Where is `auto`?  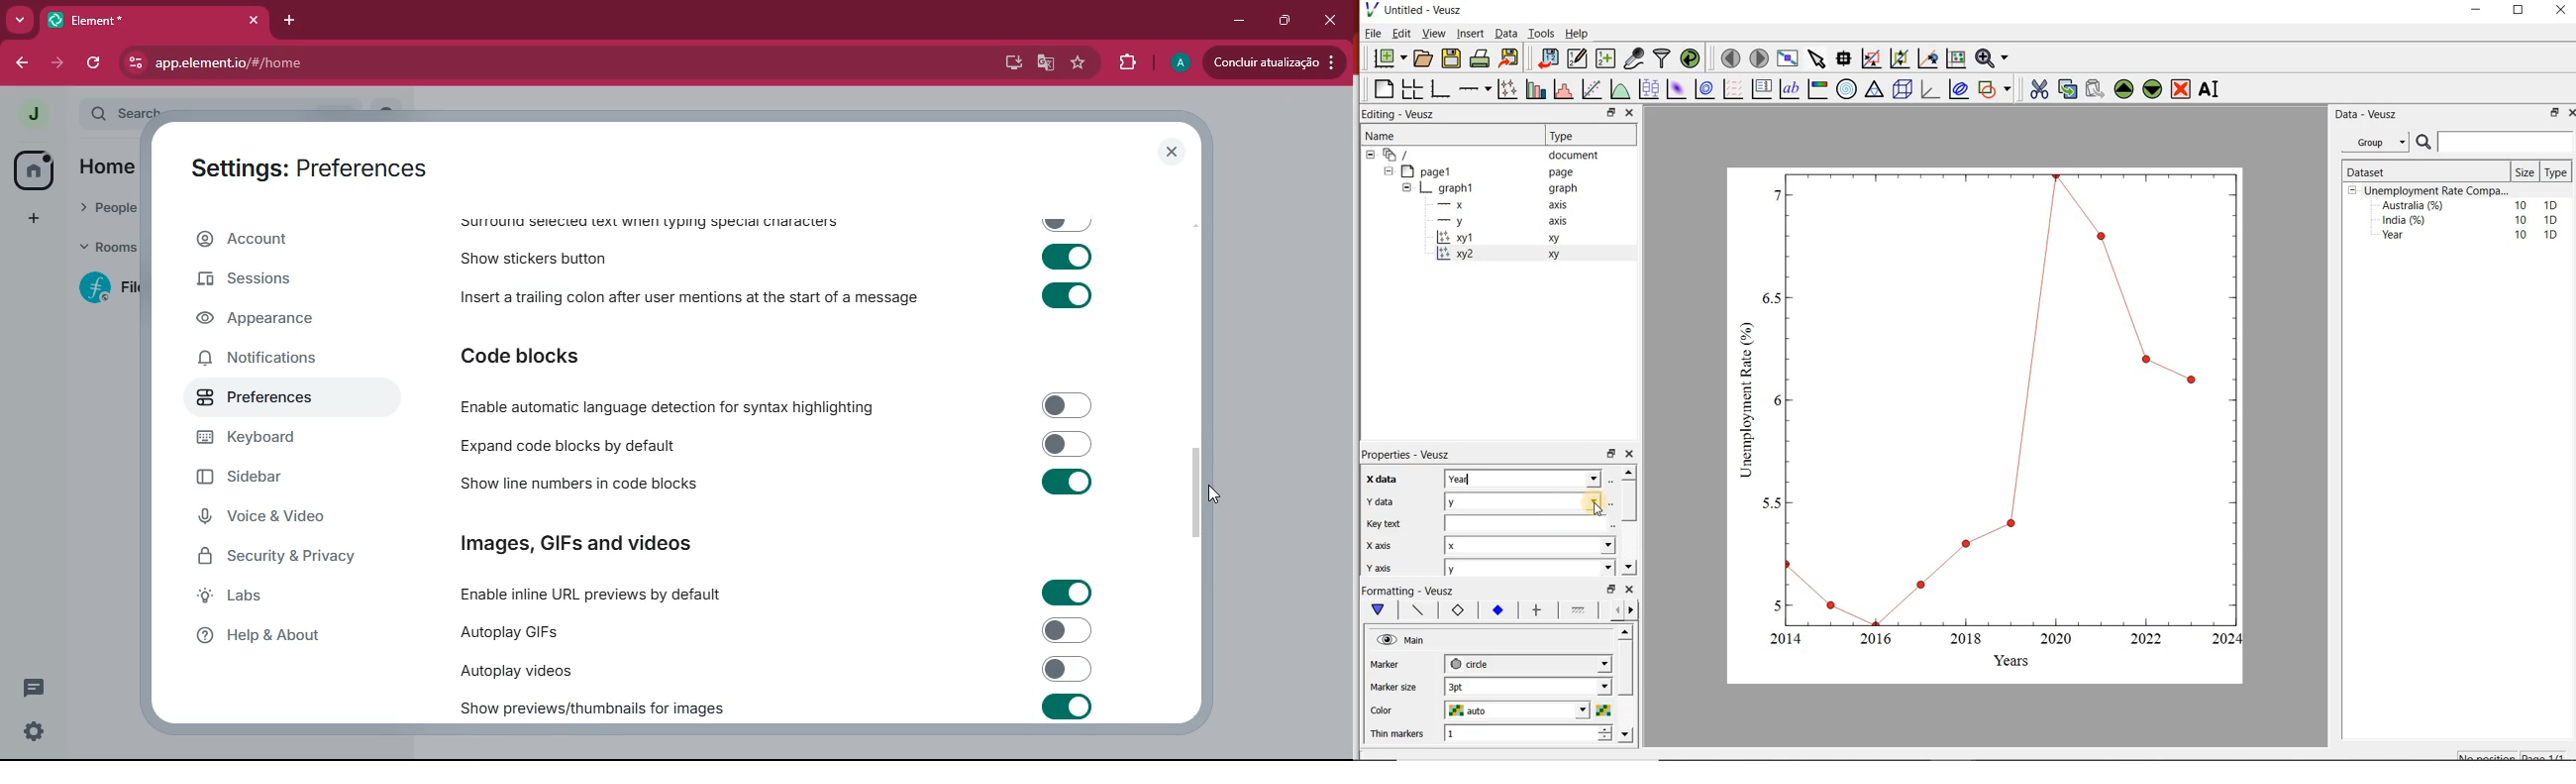
auto is located at coordinates (1519, 711).